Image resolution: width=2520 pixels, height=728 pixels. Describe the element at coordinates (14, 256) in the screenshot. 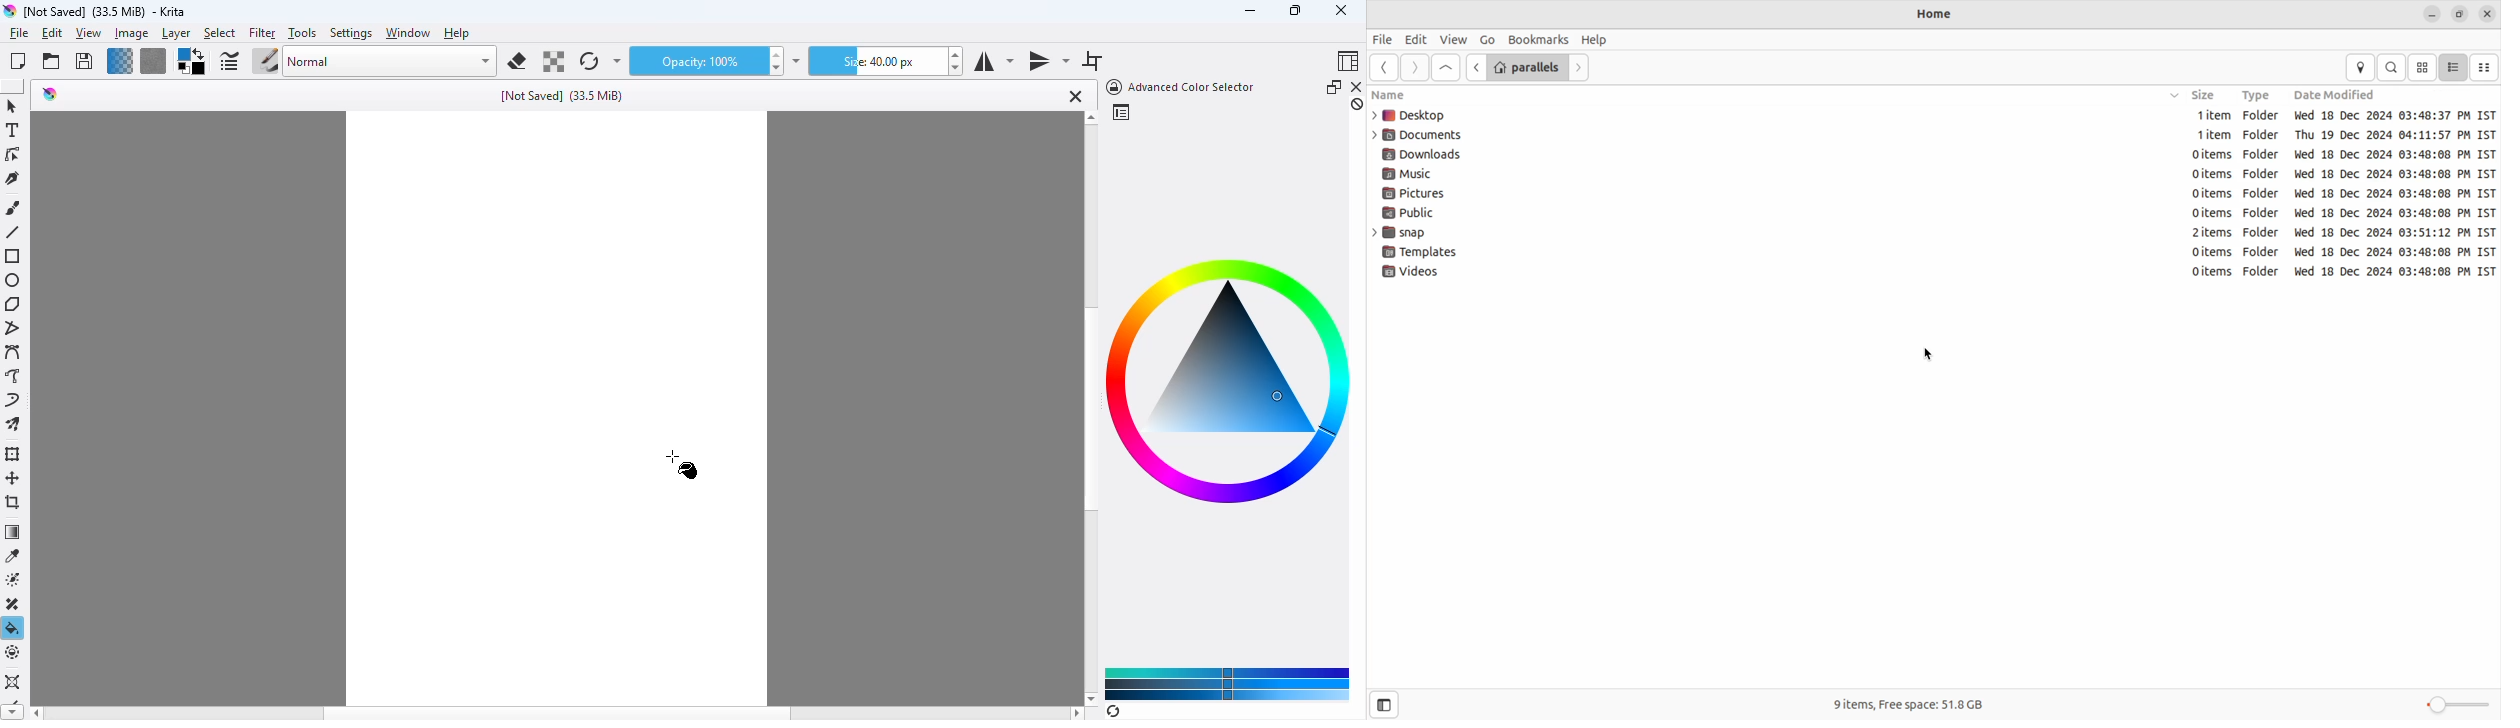

I see `rectangle tool` at that location.